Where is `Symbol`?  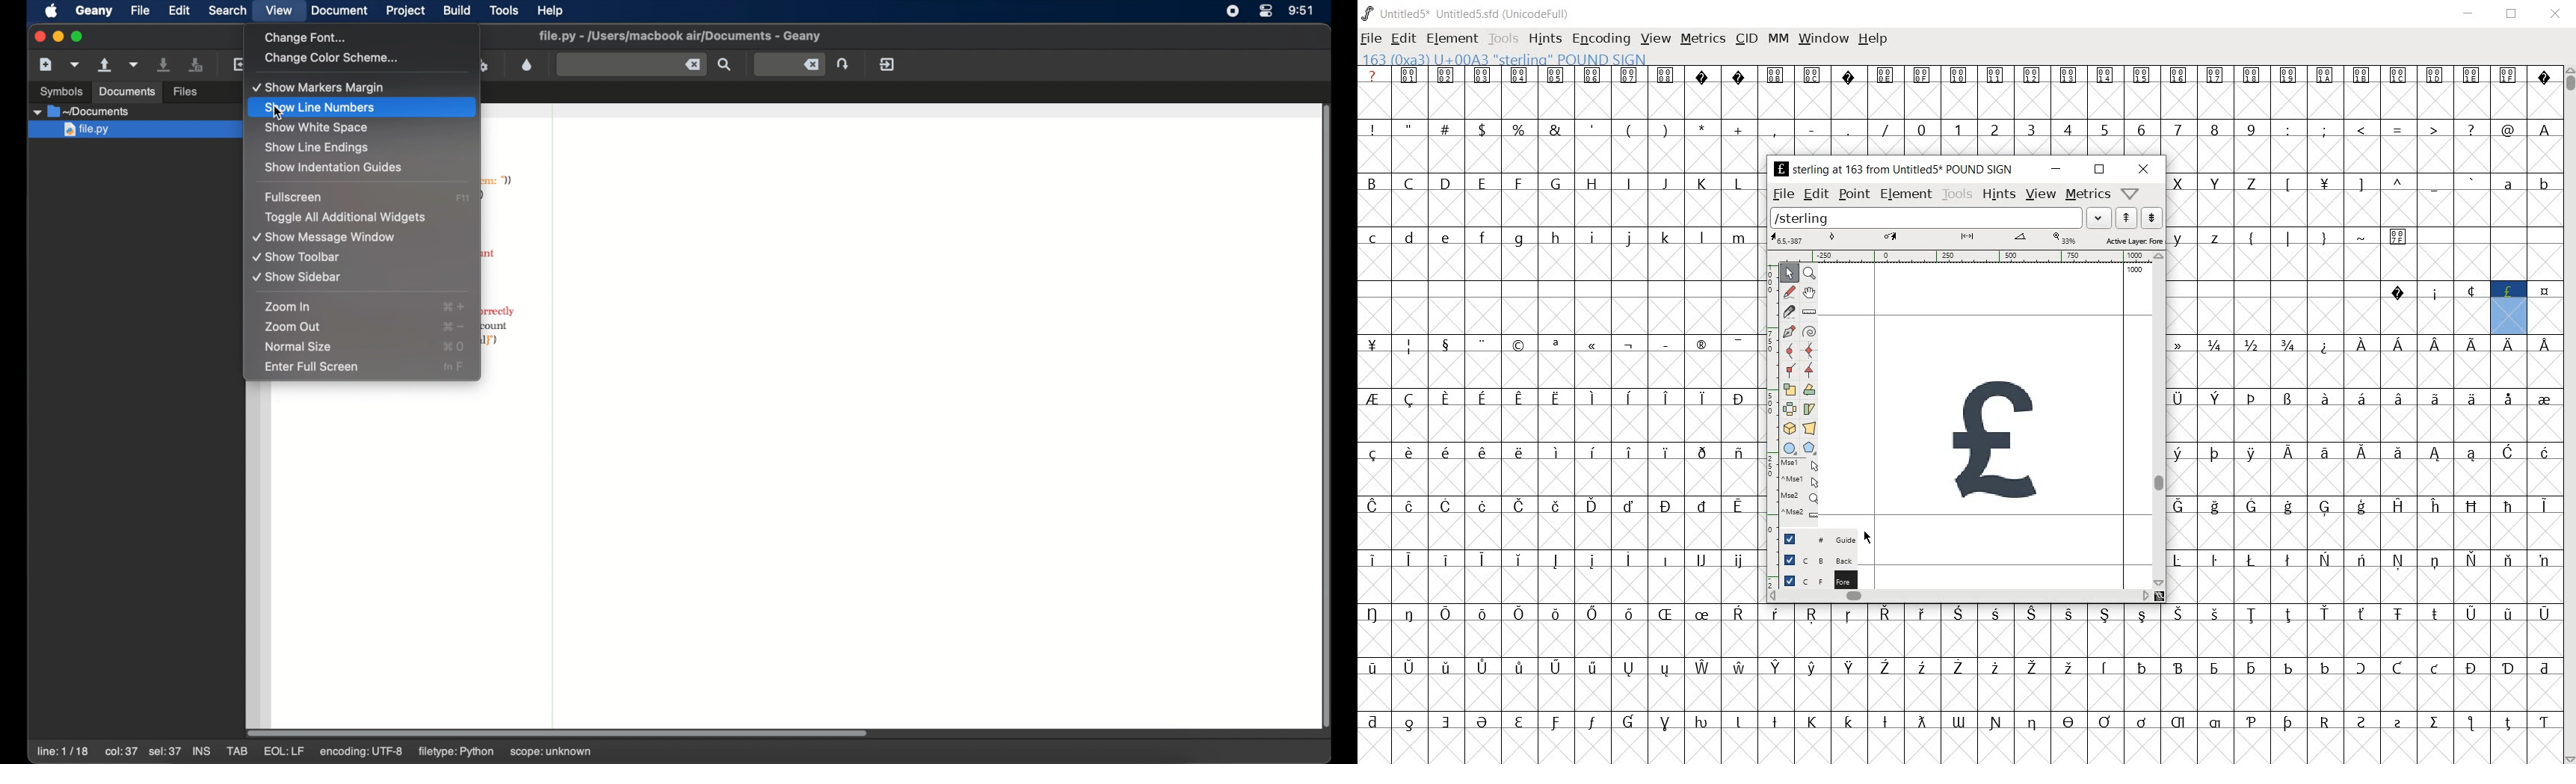
Symbol is located at coordinates (2398, 292).